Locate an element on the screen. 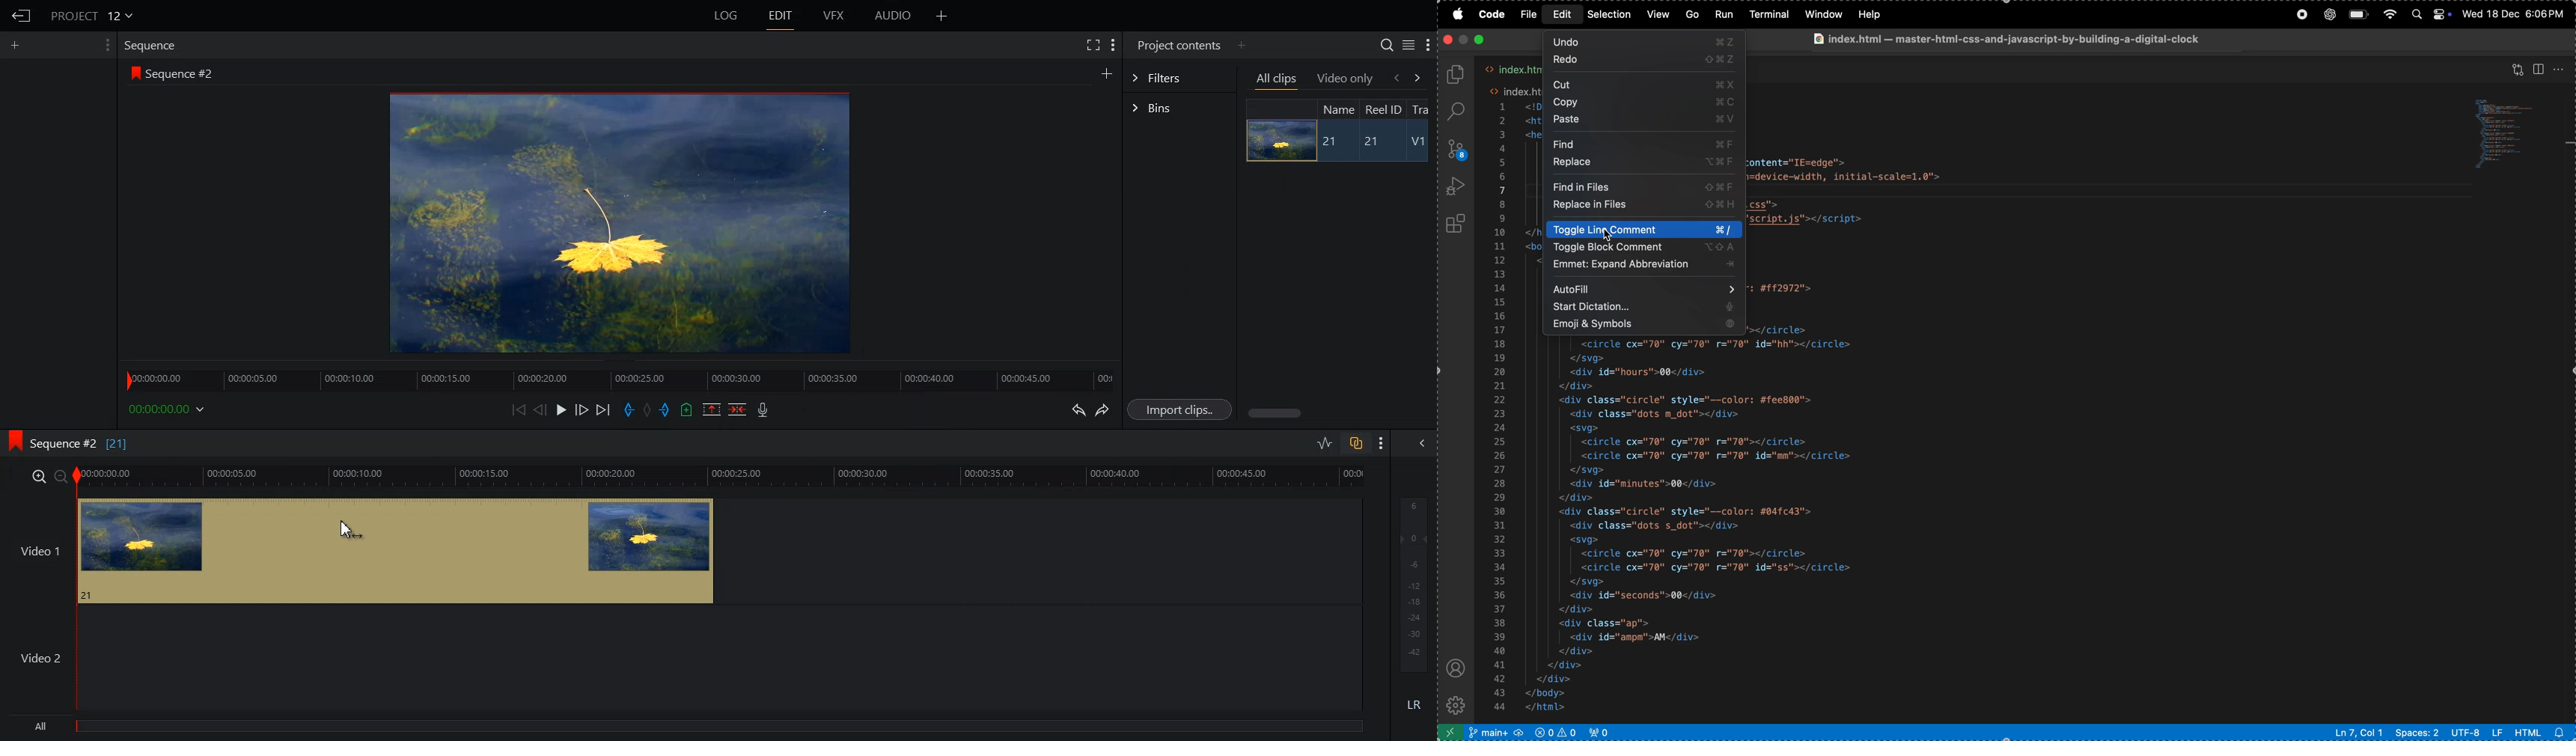 The height and width of the screenshot is (756, 2576). no problem is located at coordinates (1556, 731).